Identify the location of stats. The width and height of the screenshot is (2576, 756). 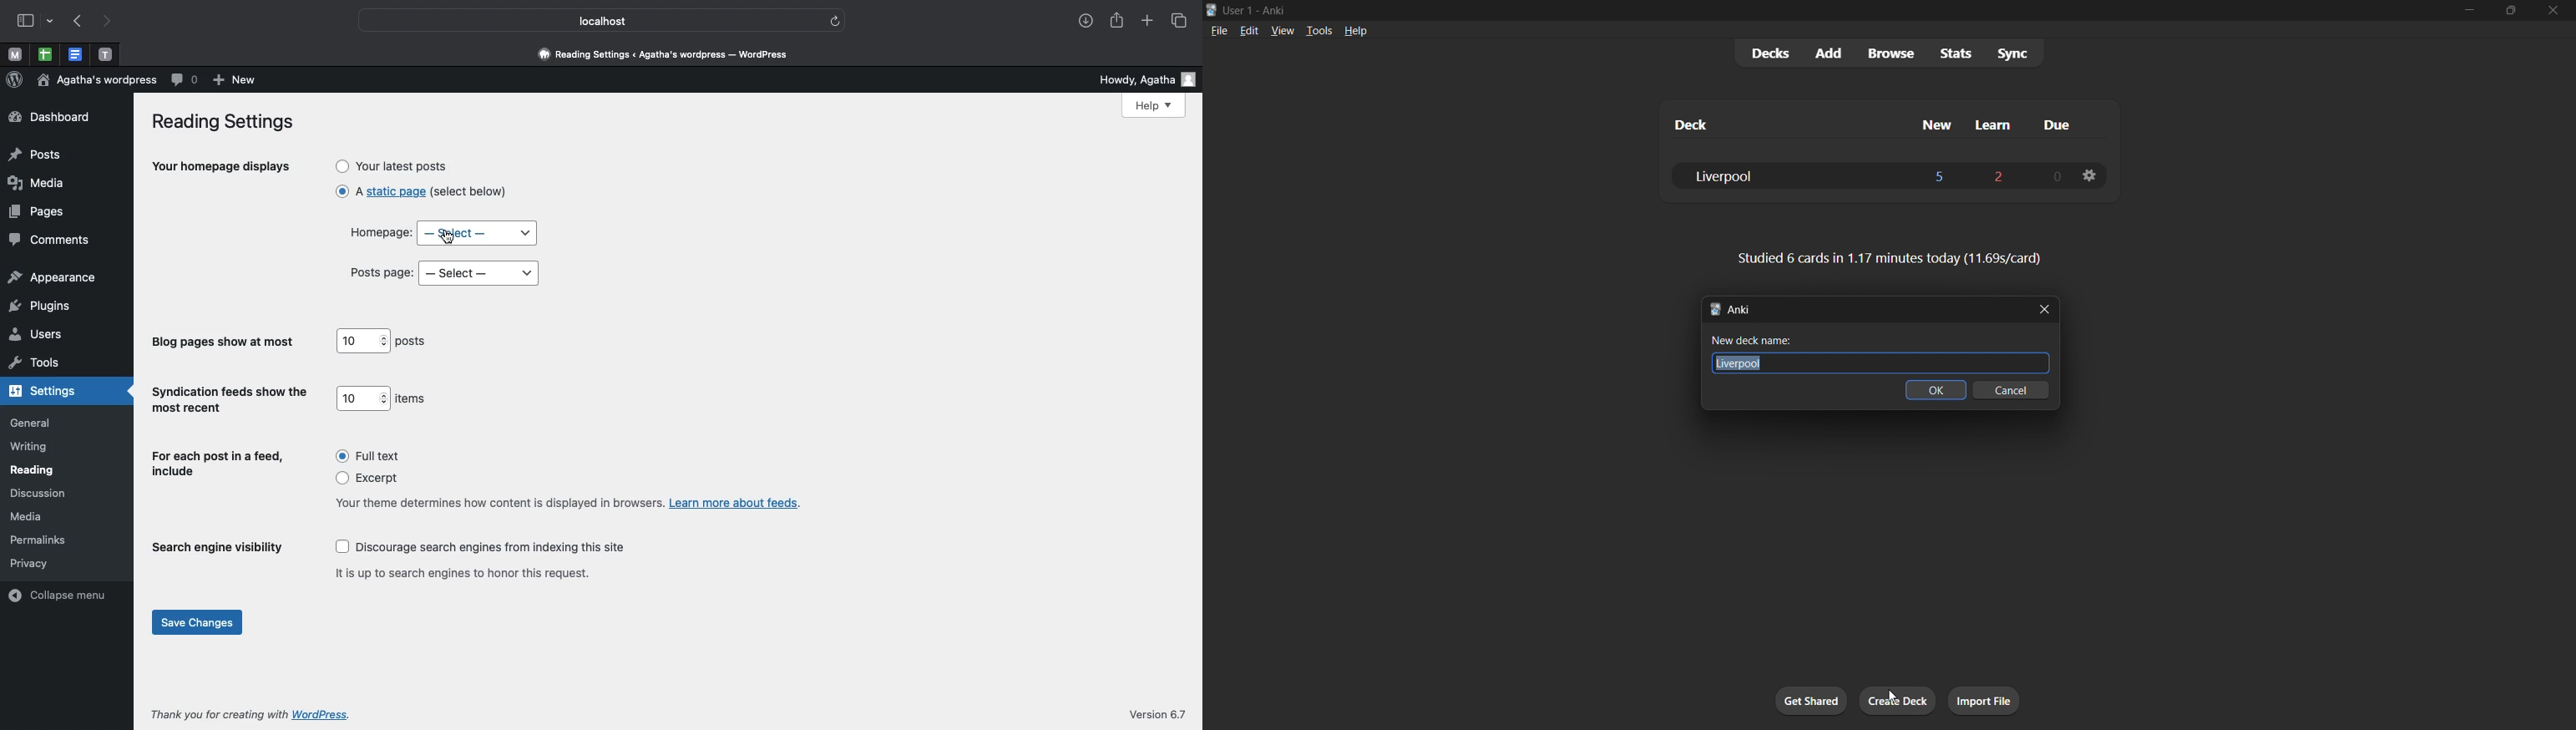
(1959, 52).